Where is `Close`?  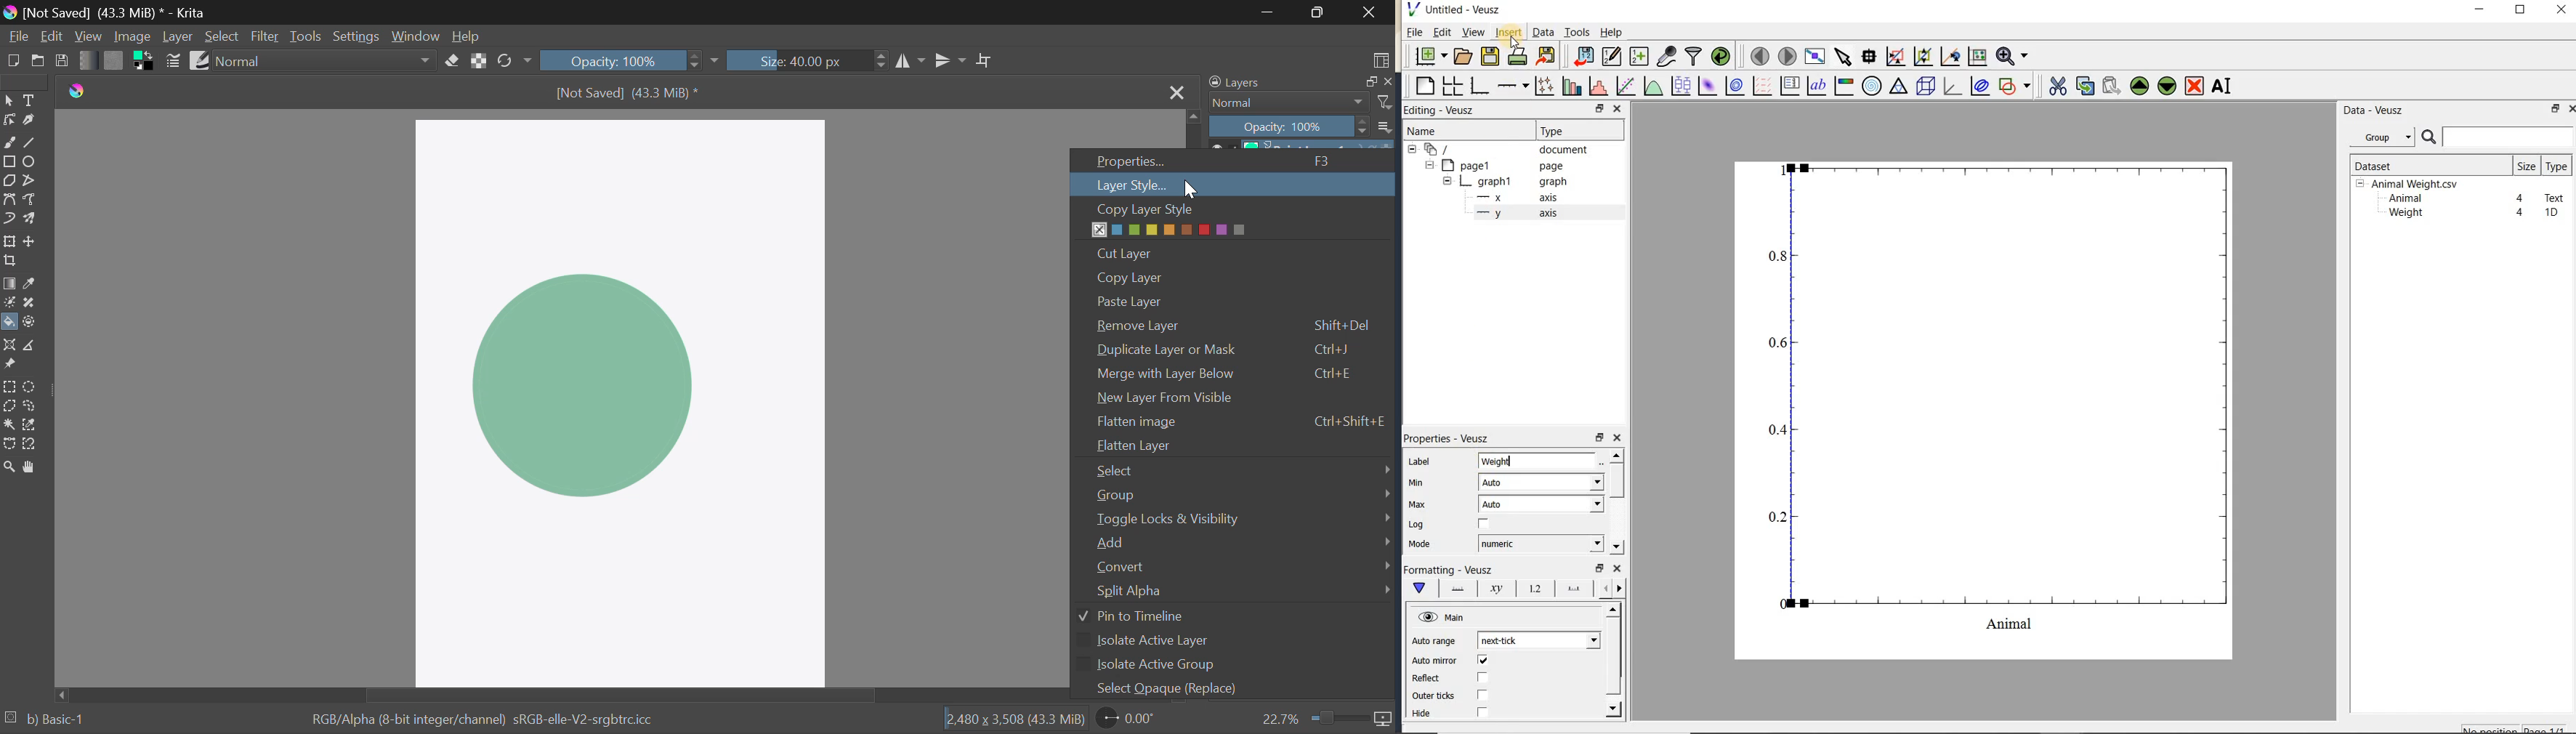
Close is located at coordinates (1176, 92).